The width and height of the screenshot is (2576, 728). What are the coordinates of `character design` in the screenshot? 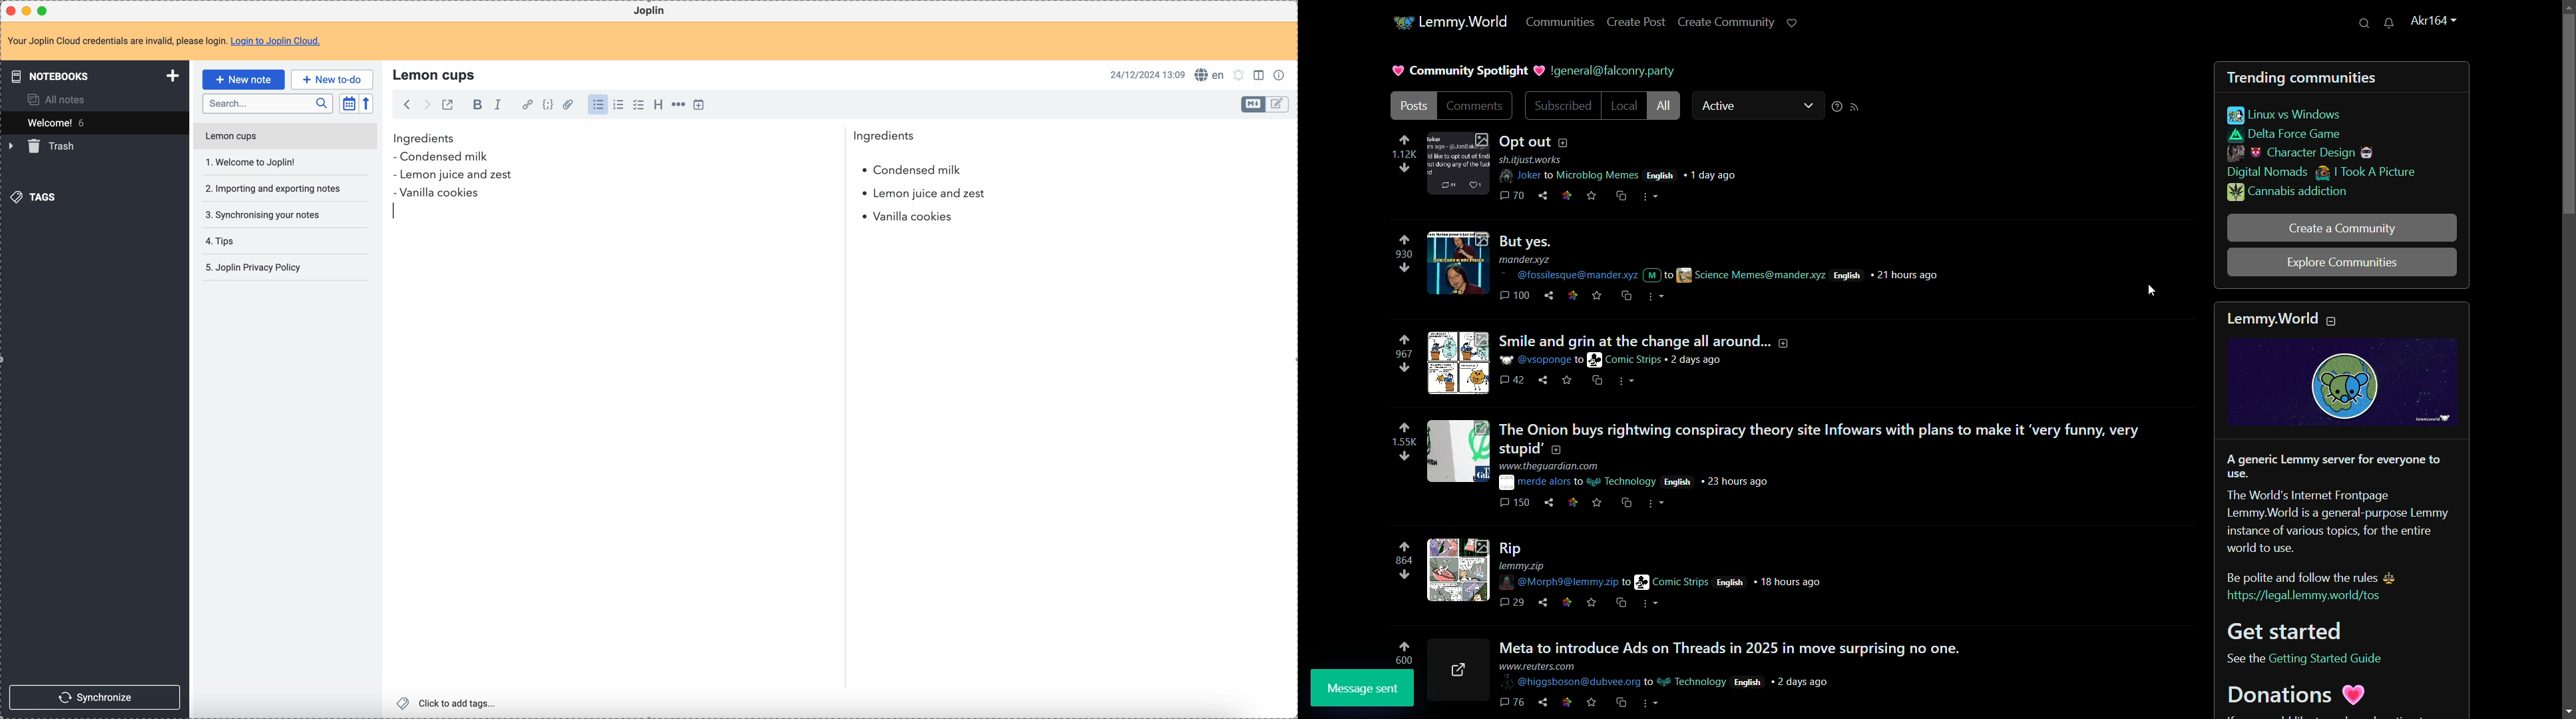 It's located at (2301, 154).